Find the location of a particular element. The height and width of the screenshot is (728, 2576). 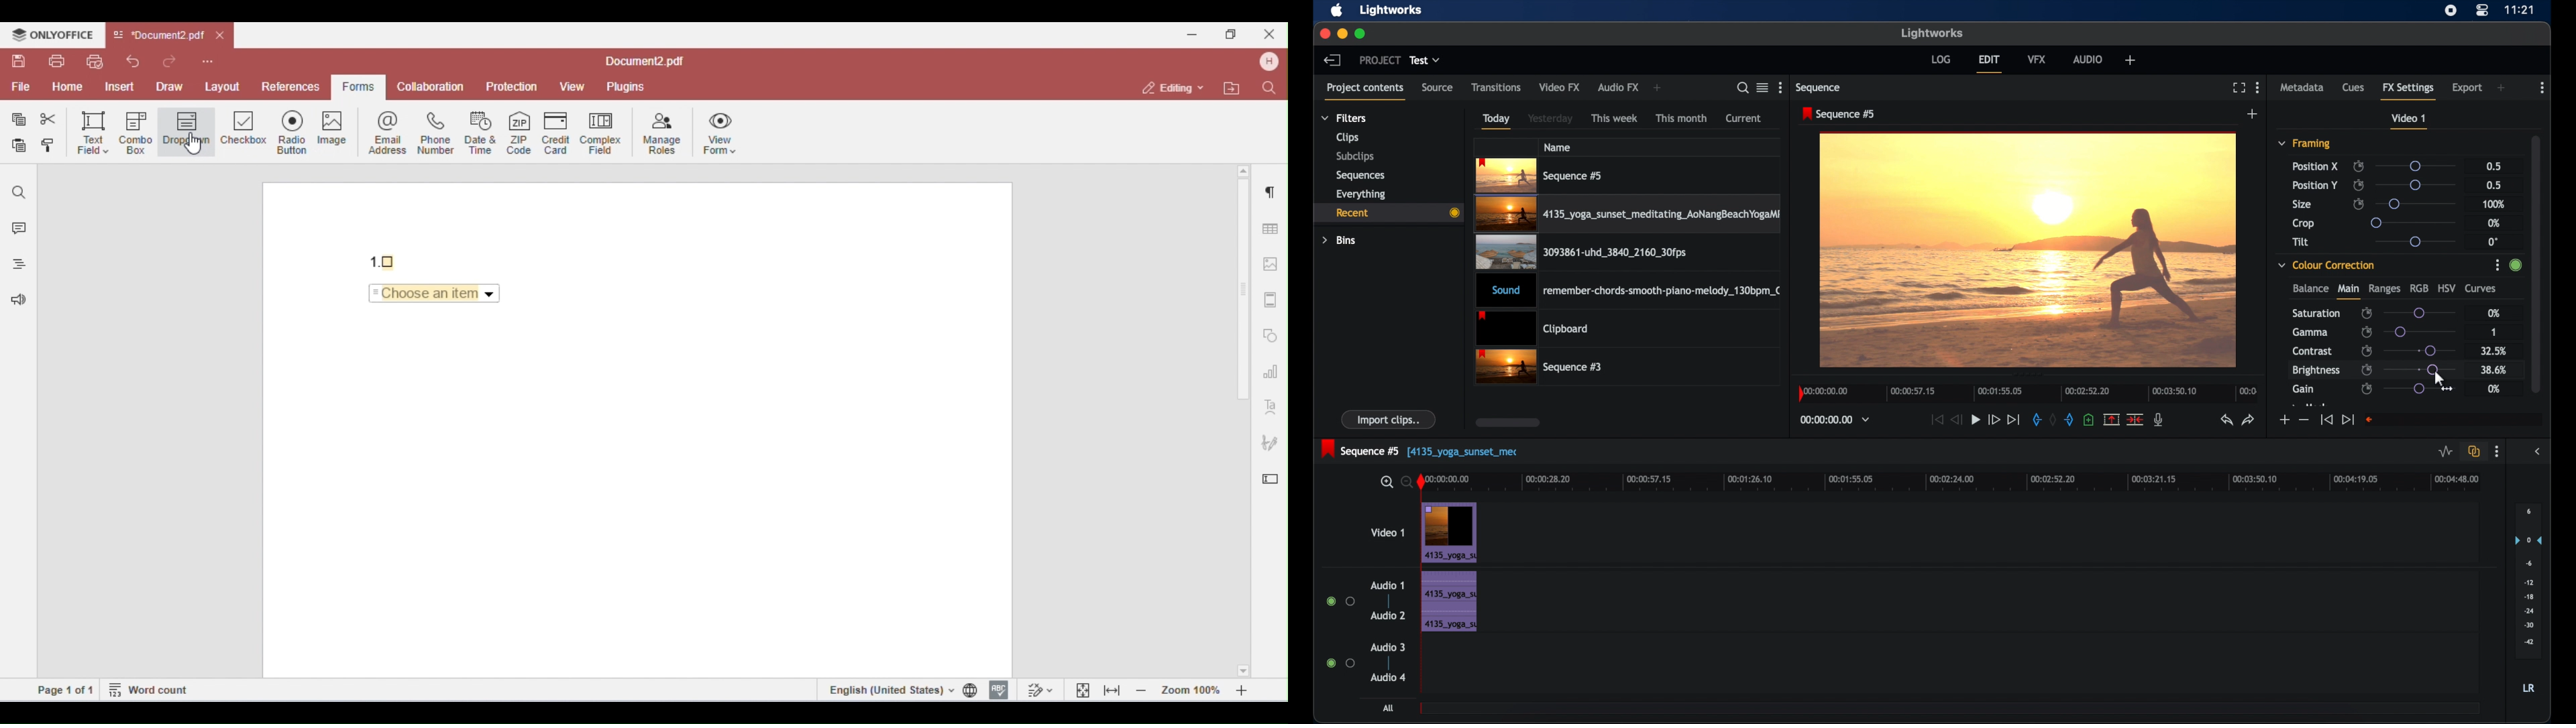

filters dropdown is located at coordinates (1348, 119).